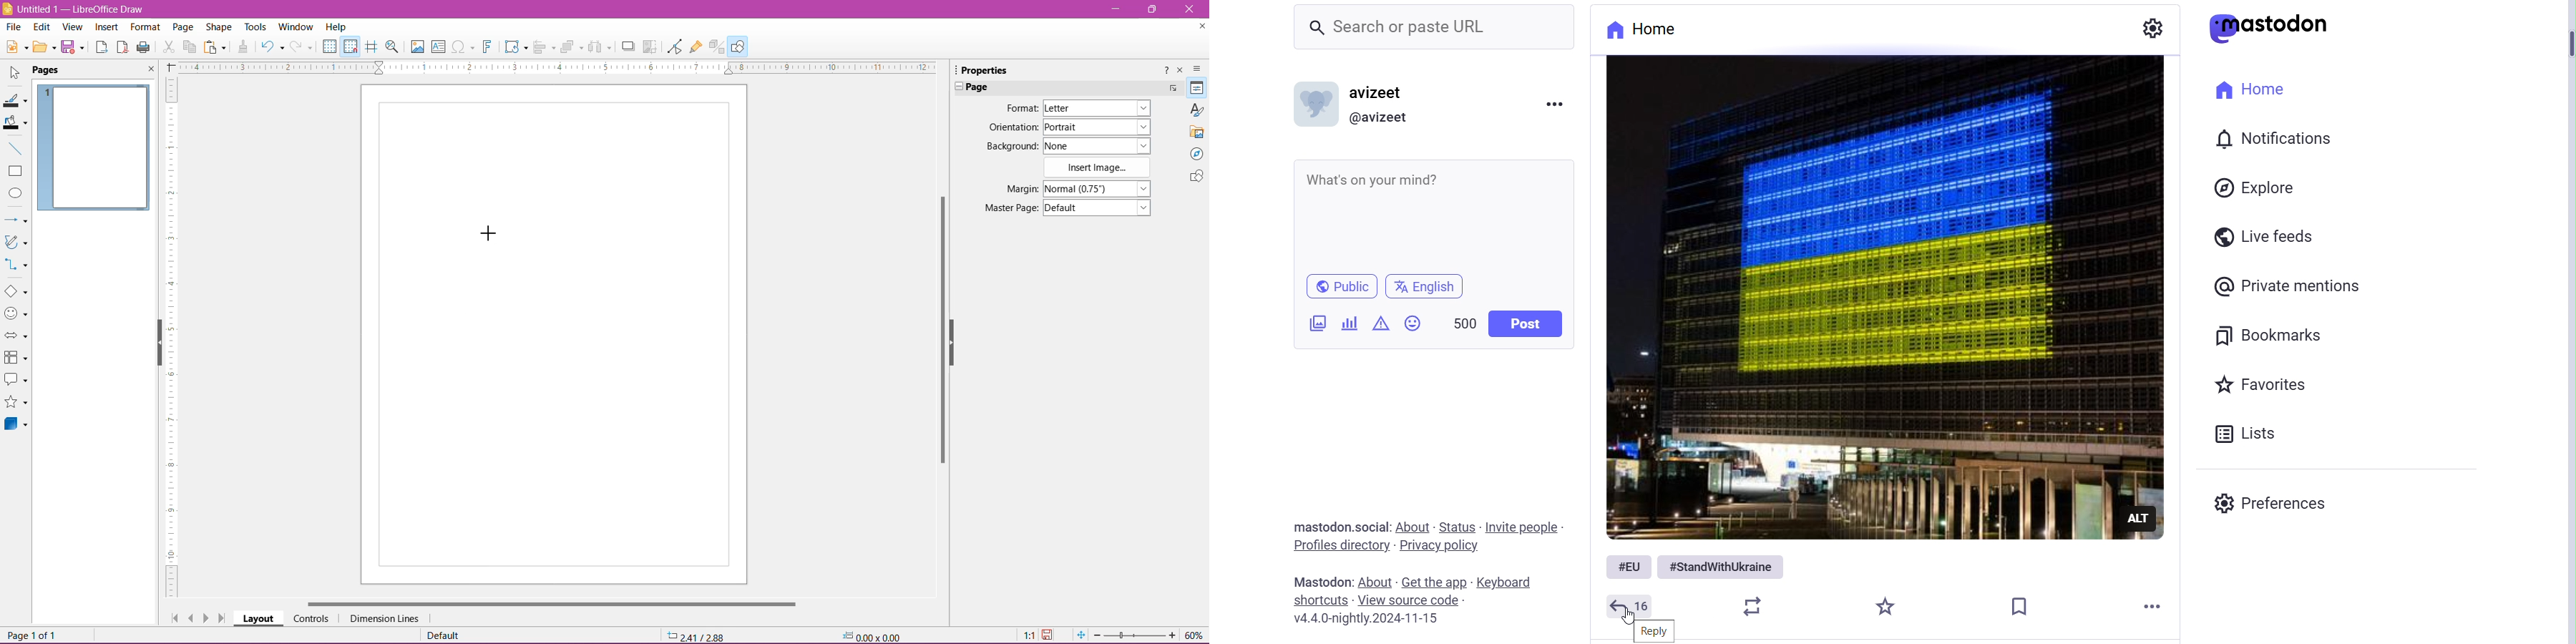  I want to click on Align, so click(545, 48).